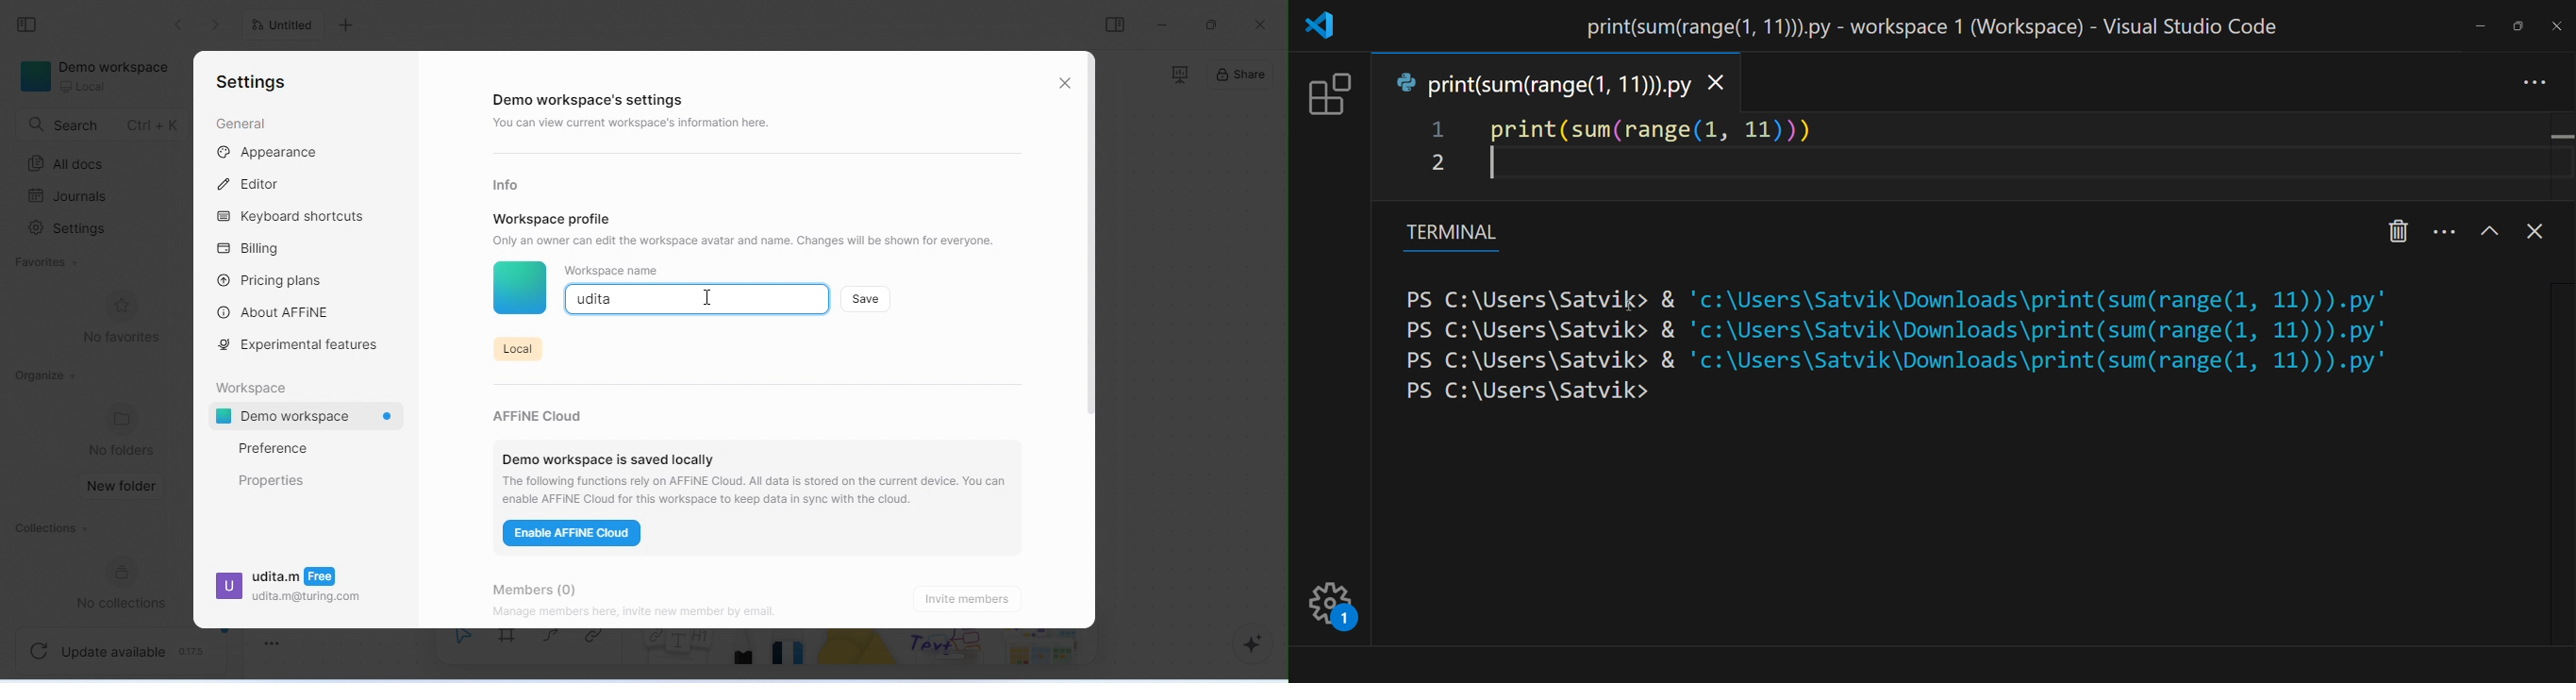 This screenshot has width=2576, height=700. What do you see at coordinates (608, 454) in the screenshot?
I see `demo workspace is saved locally` at bounding box center [608, 454].